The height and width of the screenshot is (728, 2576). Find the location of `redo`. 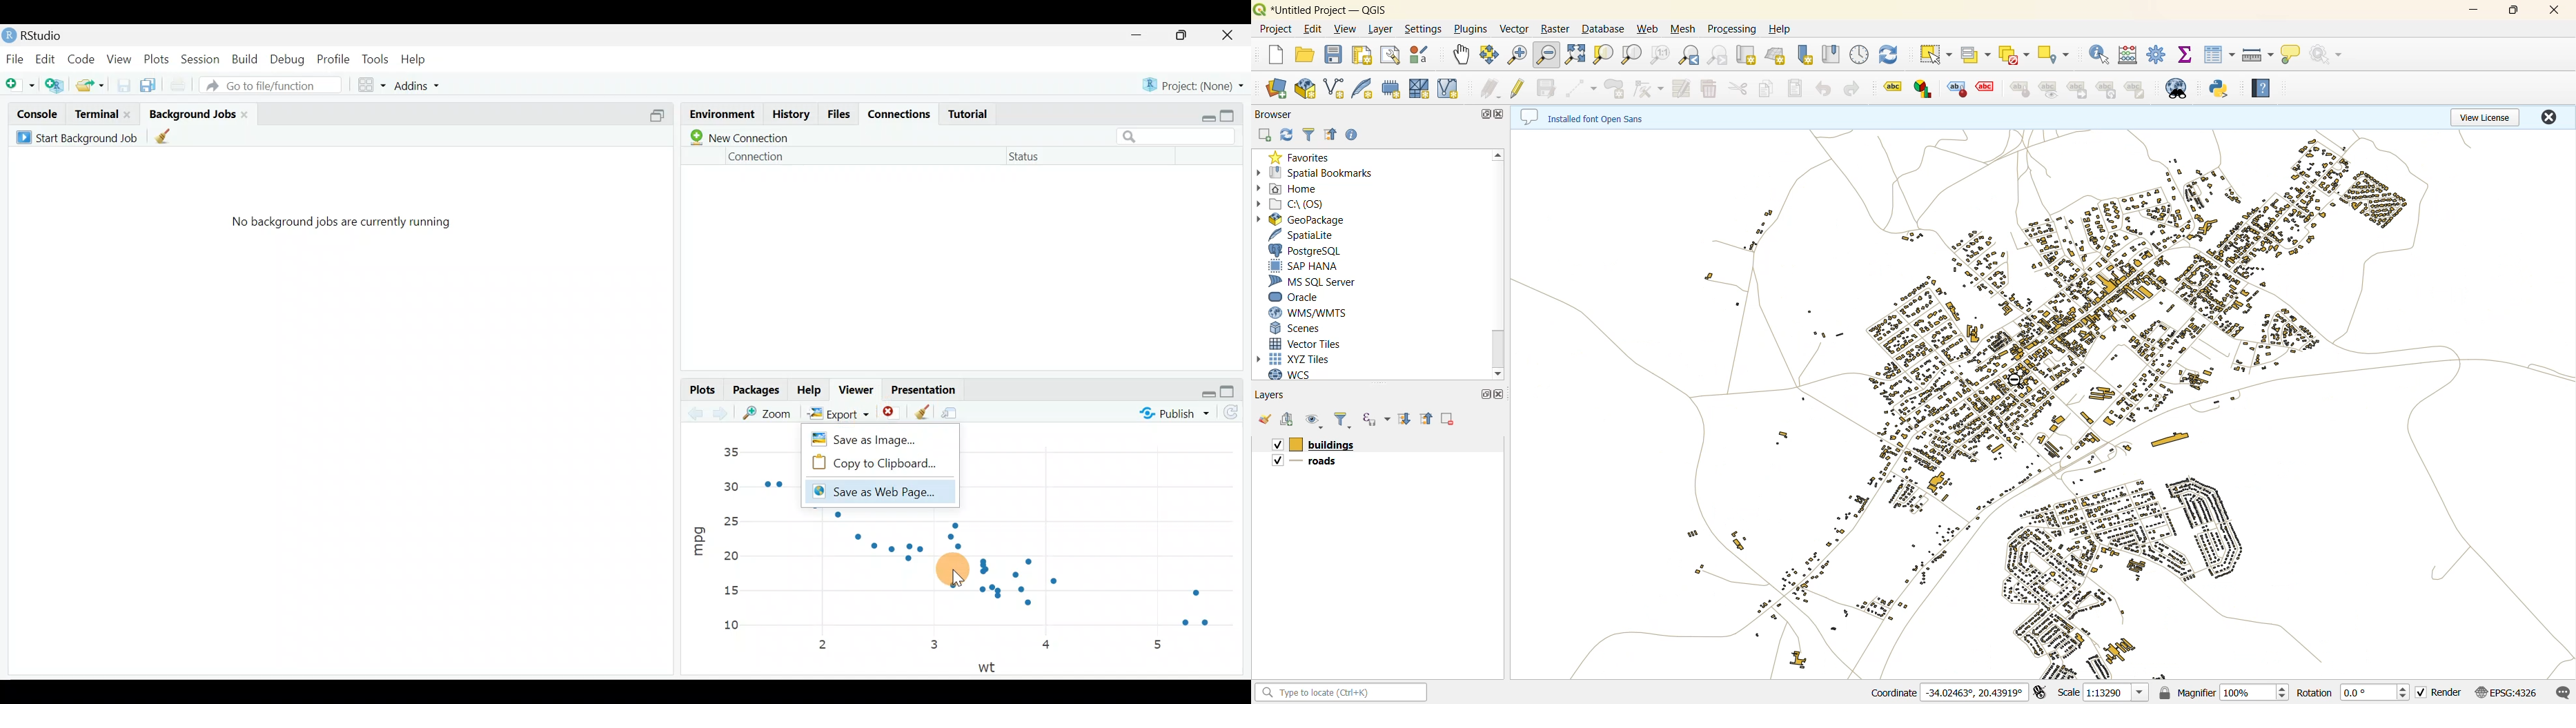

redo is located at coordinates (1850, 88).